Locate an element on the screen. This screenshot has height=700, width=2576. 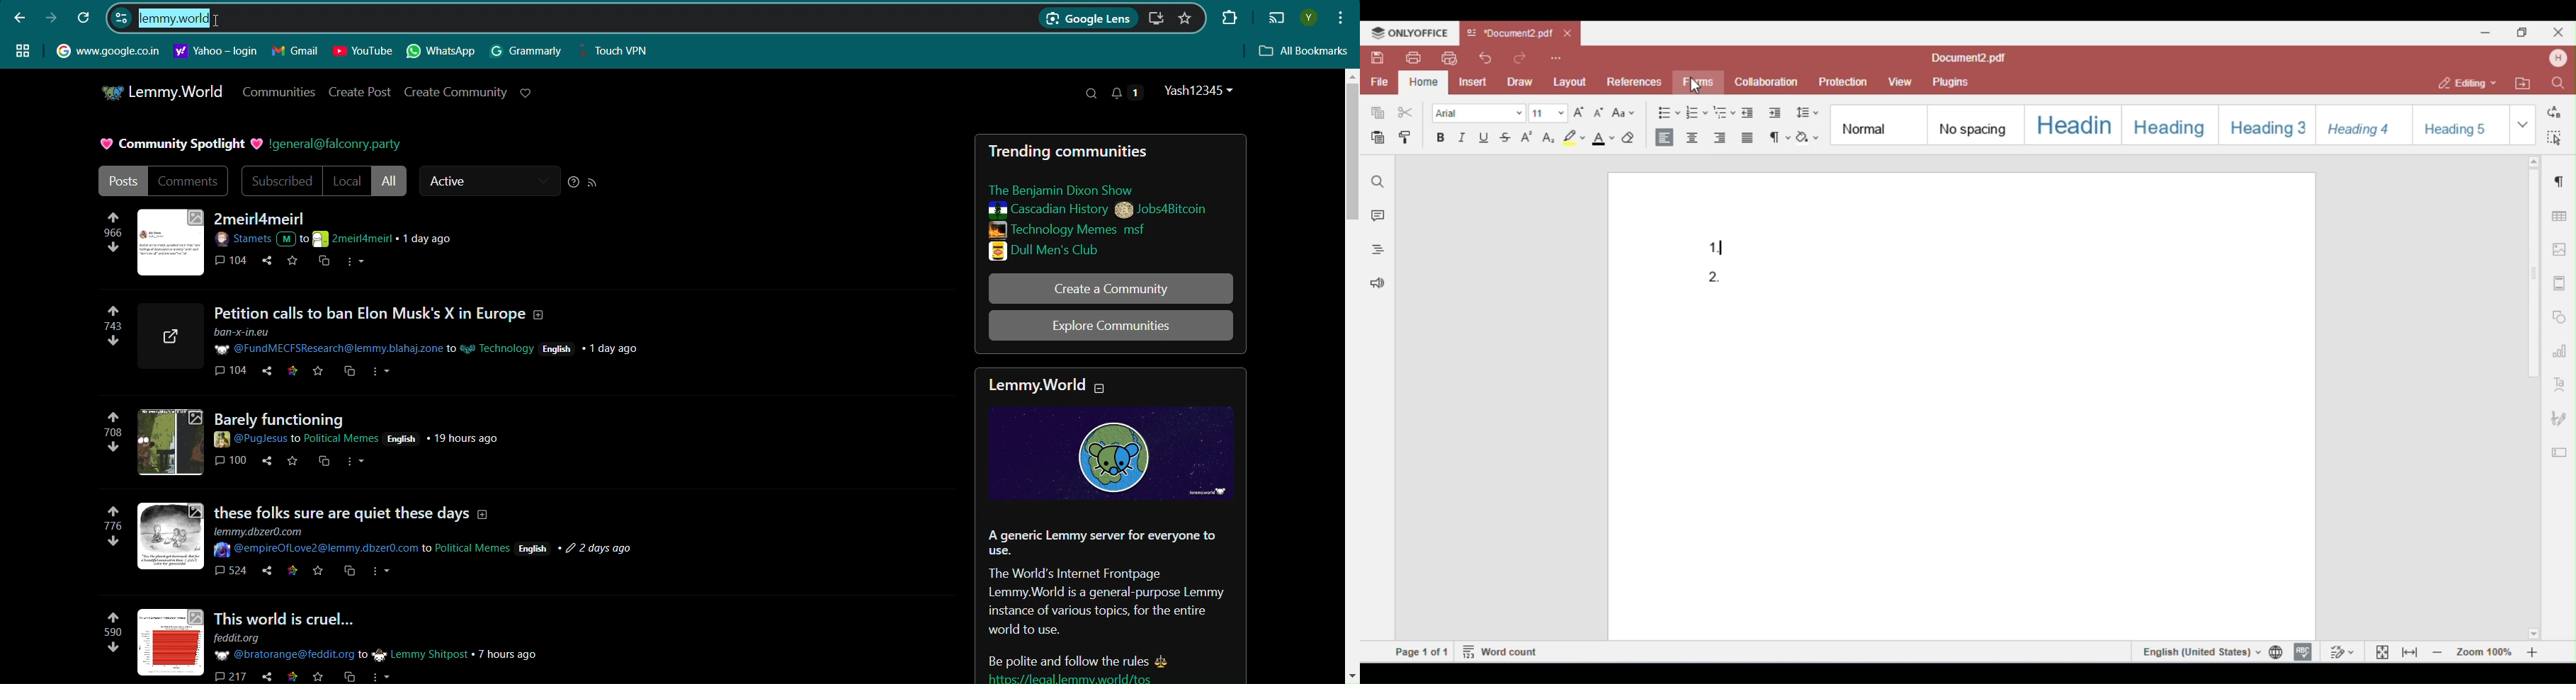
Post is located at coordinates (121, 181).